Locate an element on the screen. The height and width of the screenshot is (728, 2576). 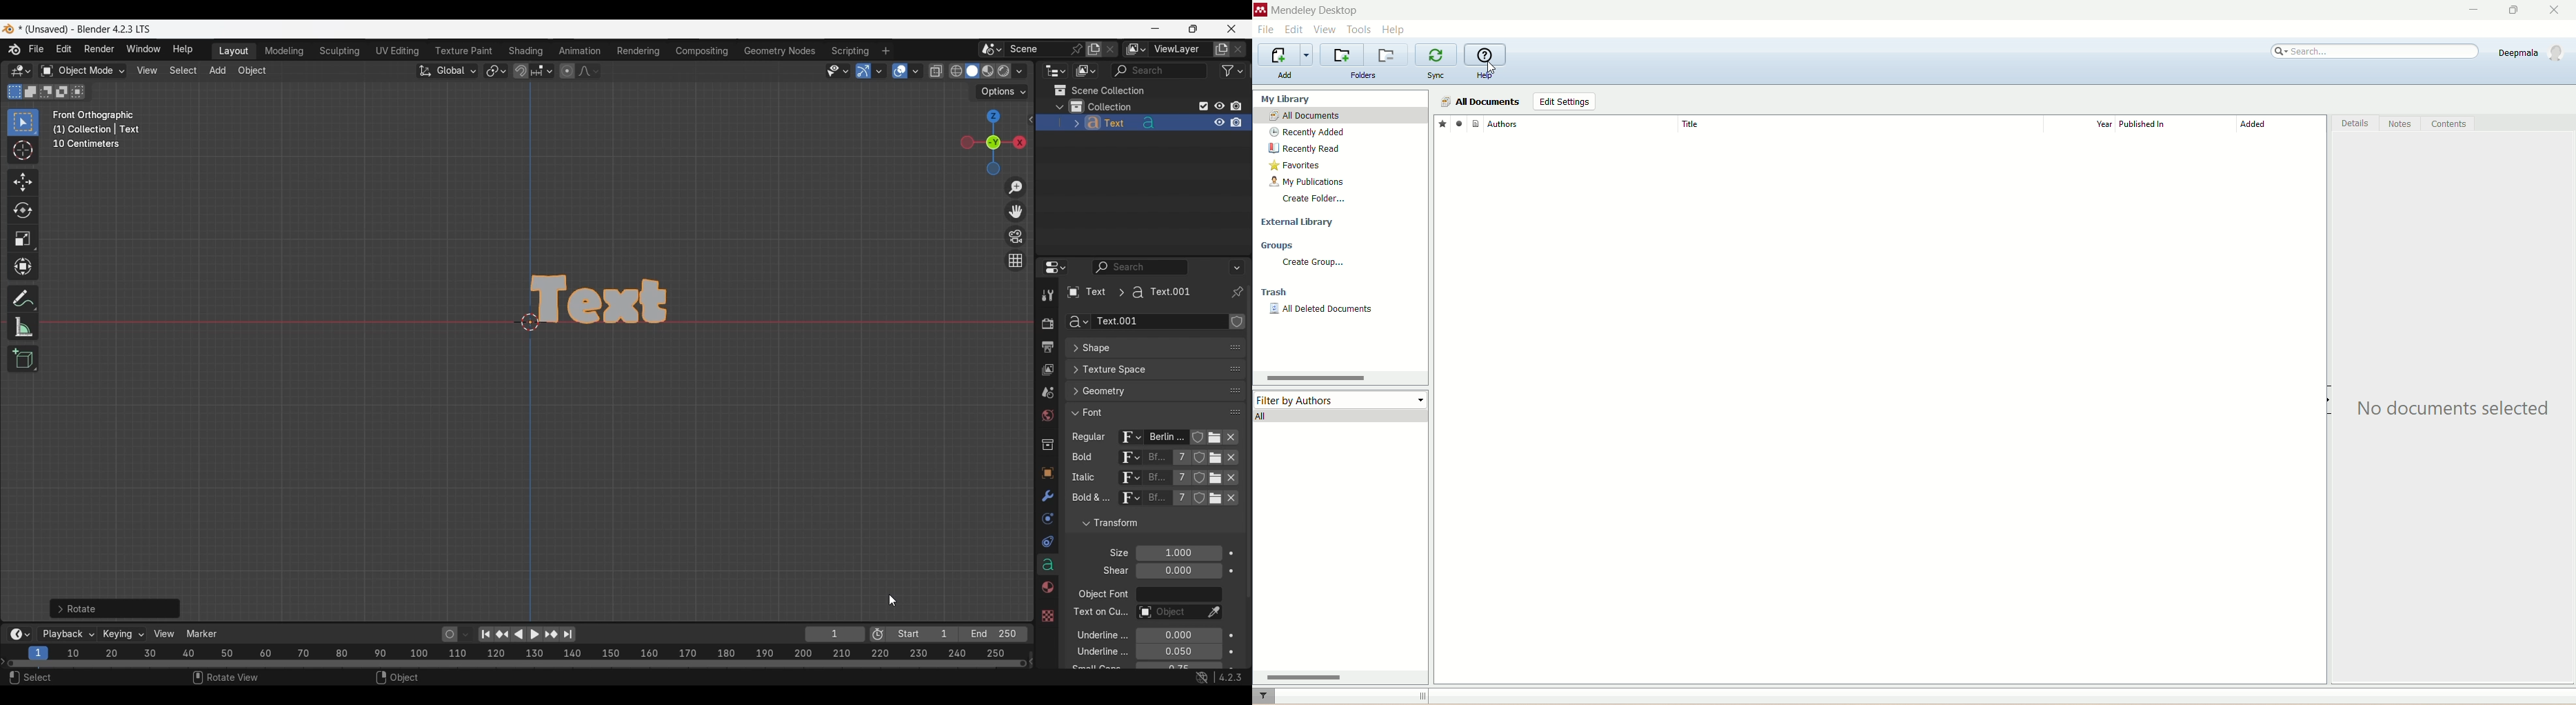
Cursor at the center point of the frame is located at coordinates (530, 321).